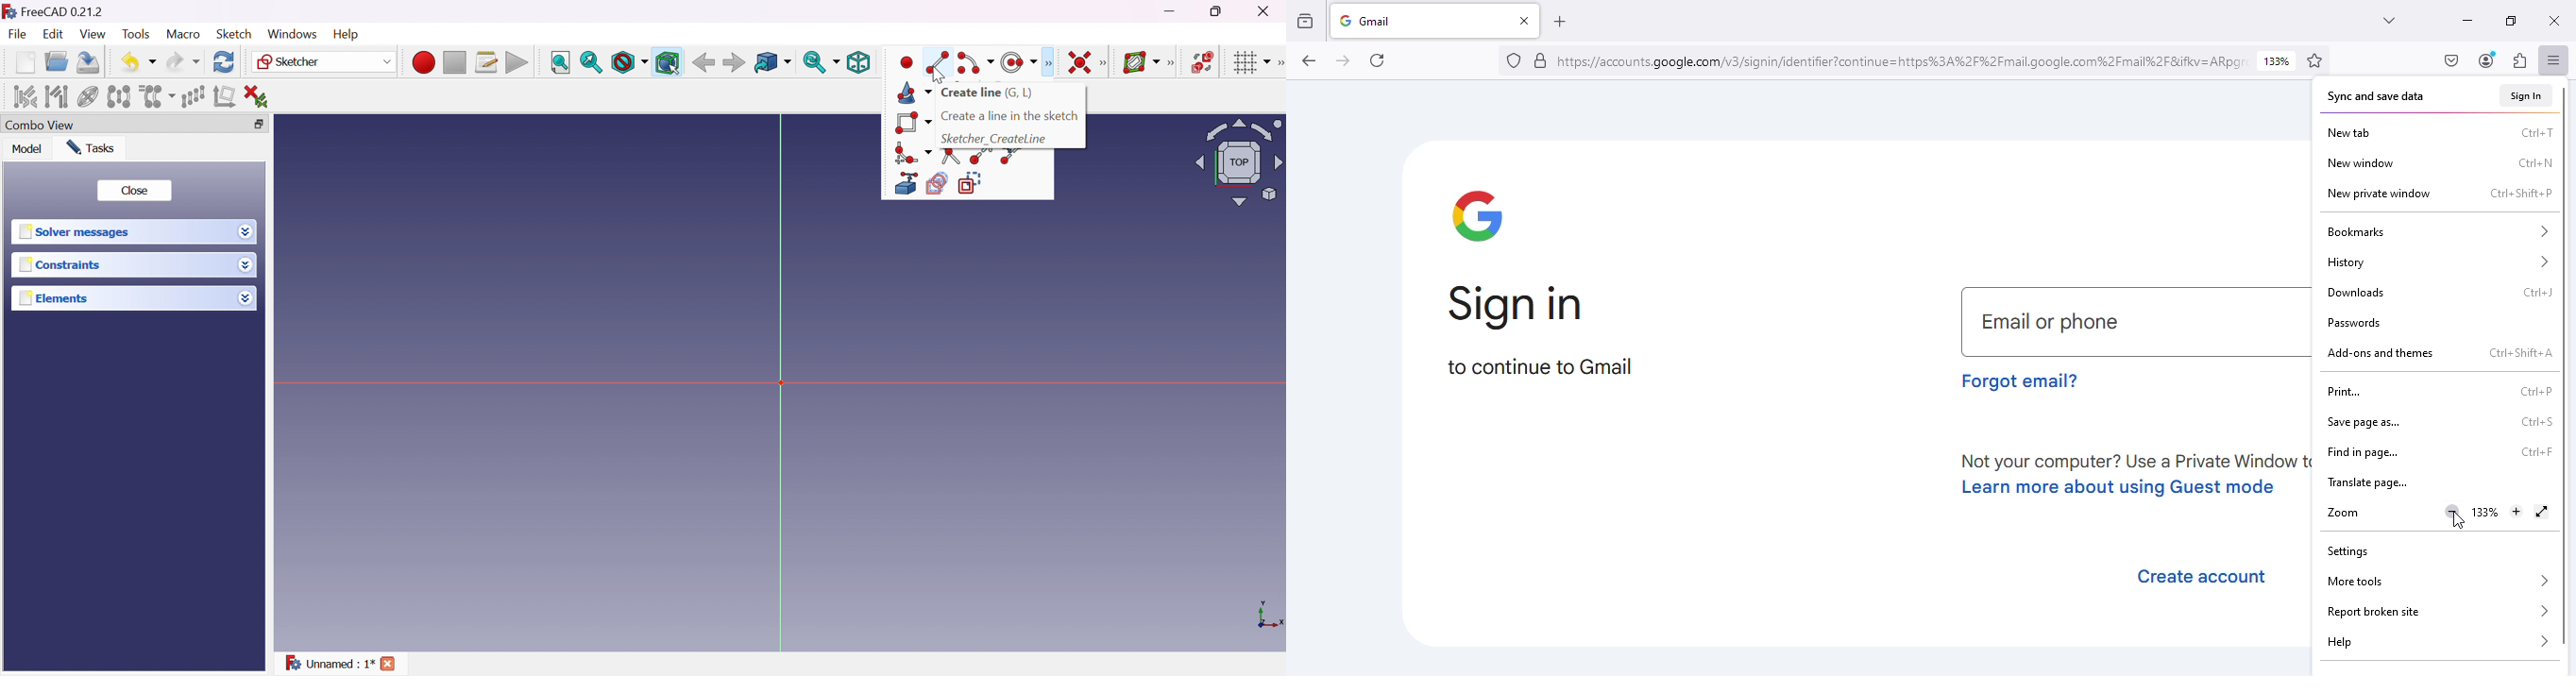  Describe the element at coordinates (1171, 13) in the screenshot. I see `Minimize` at that location.